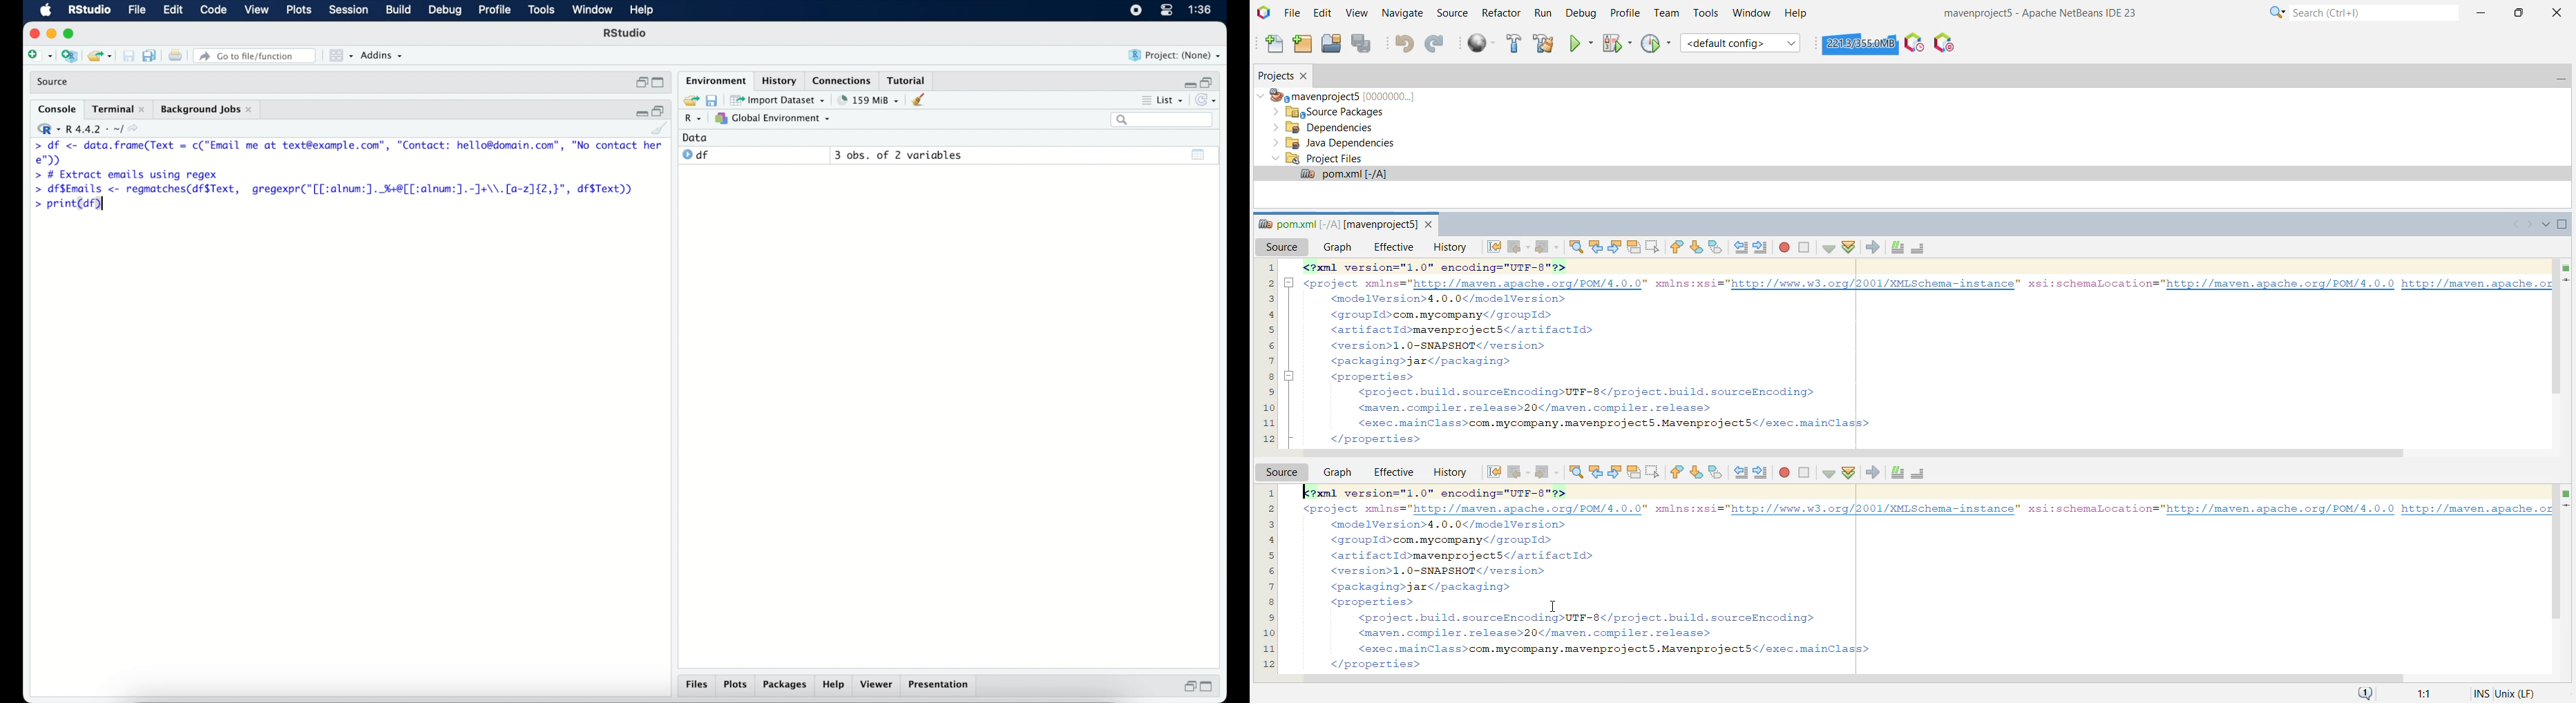 This screenshot has width=2576, height=728. I want to click on tools, so click(540, 10).